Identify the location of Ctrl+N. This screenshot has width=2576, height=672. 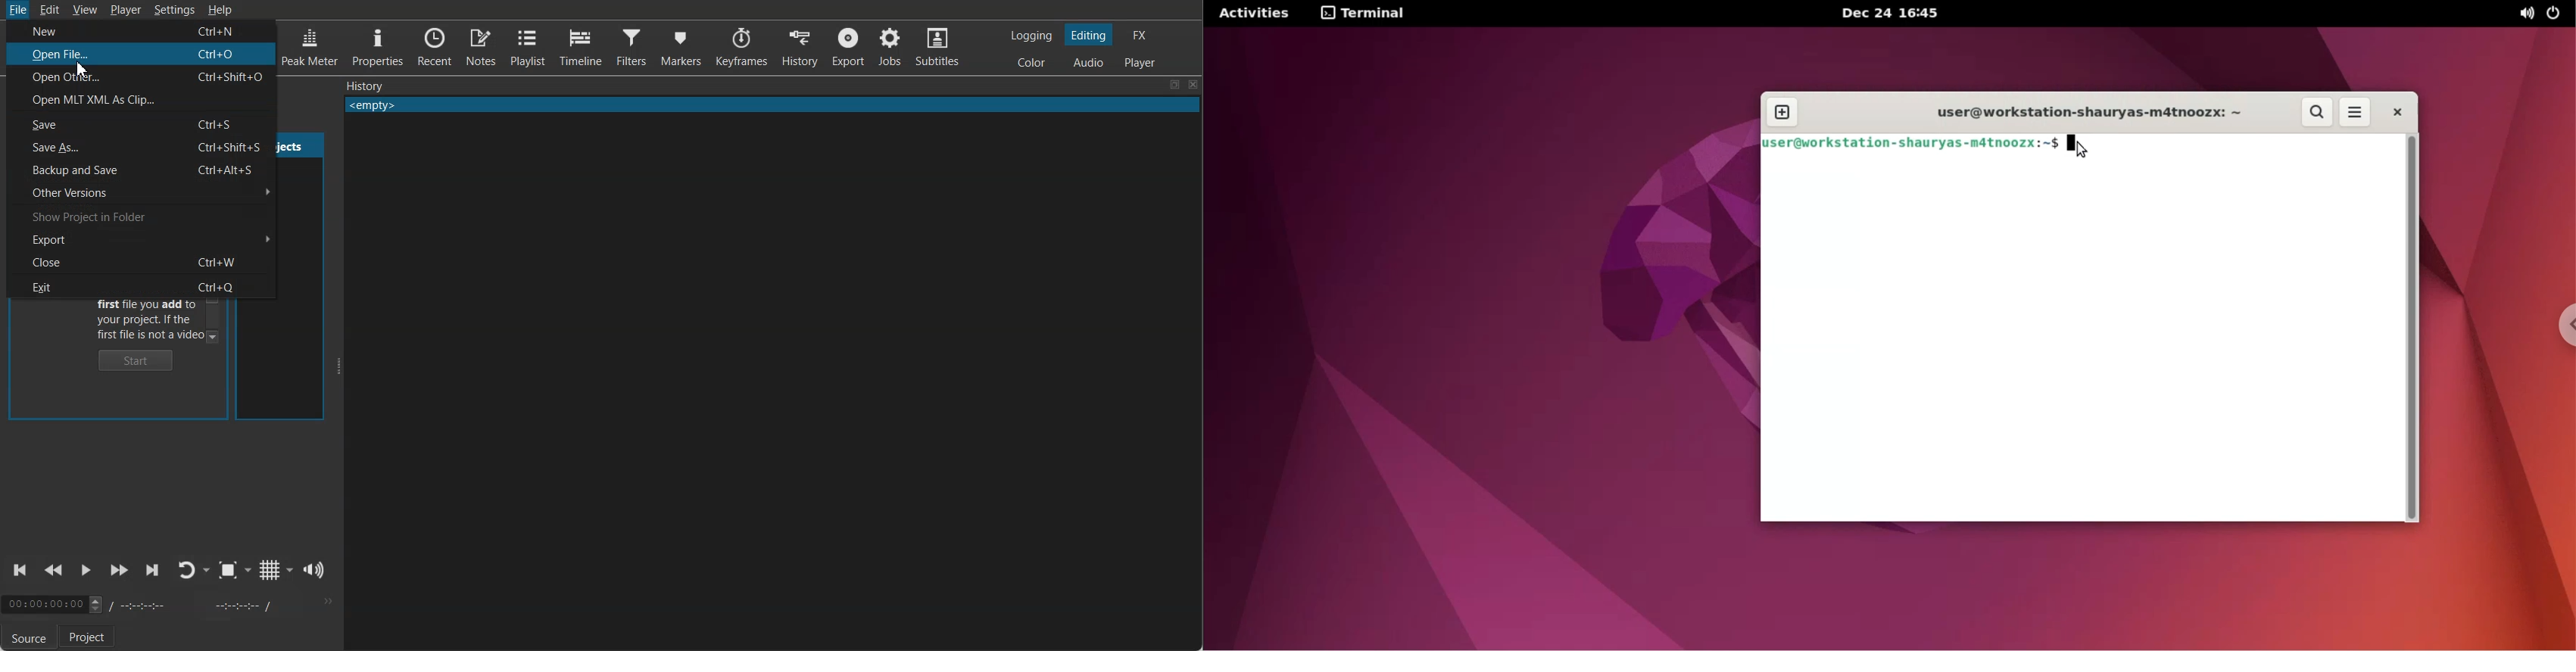
(222, 32).